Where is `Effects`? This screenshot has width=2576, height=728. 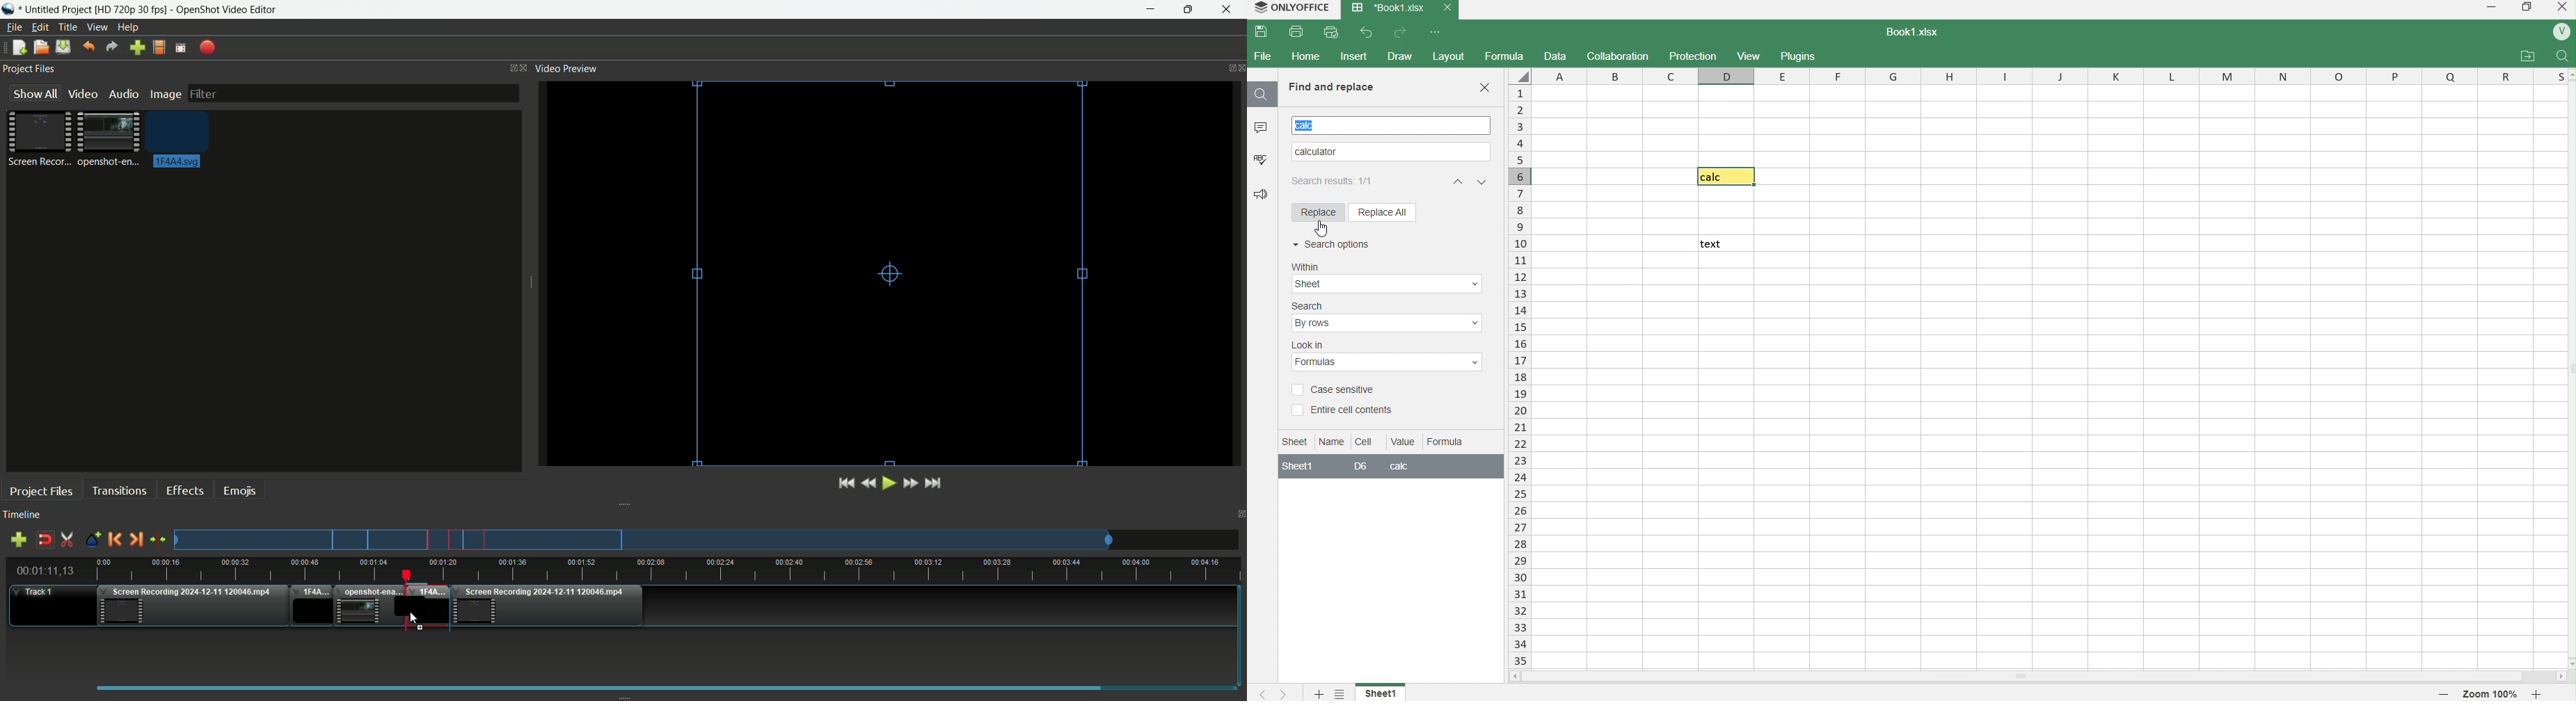
Effects is located at coordinates (184, 490).